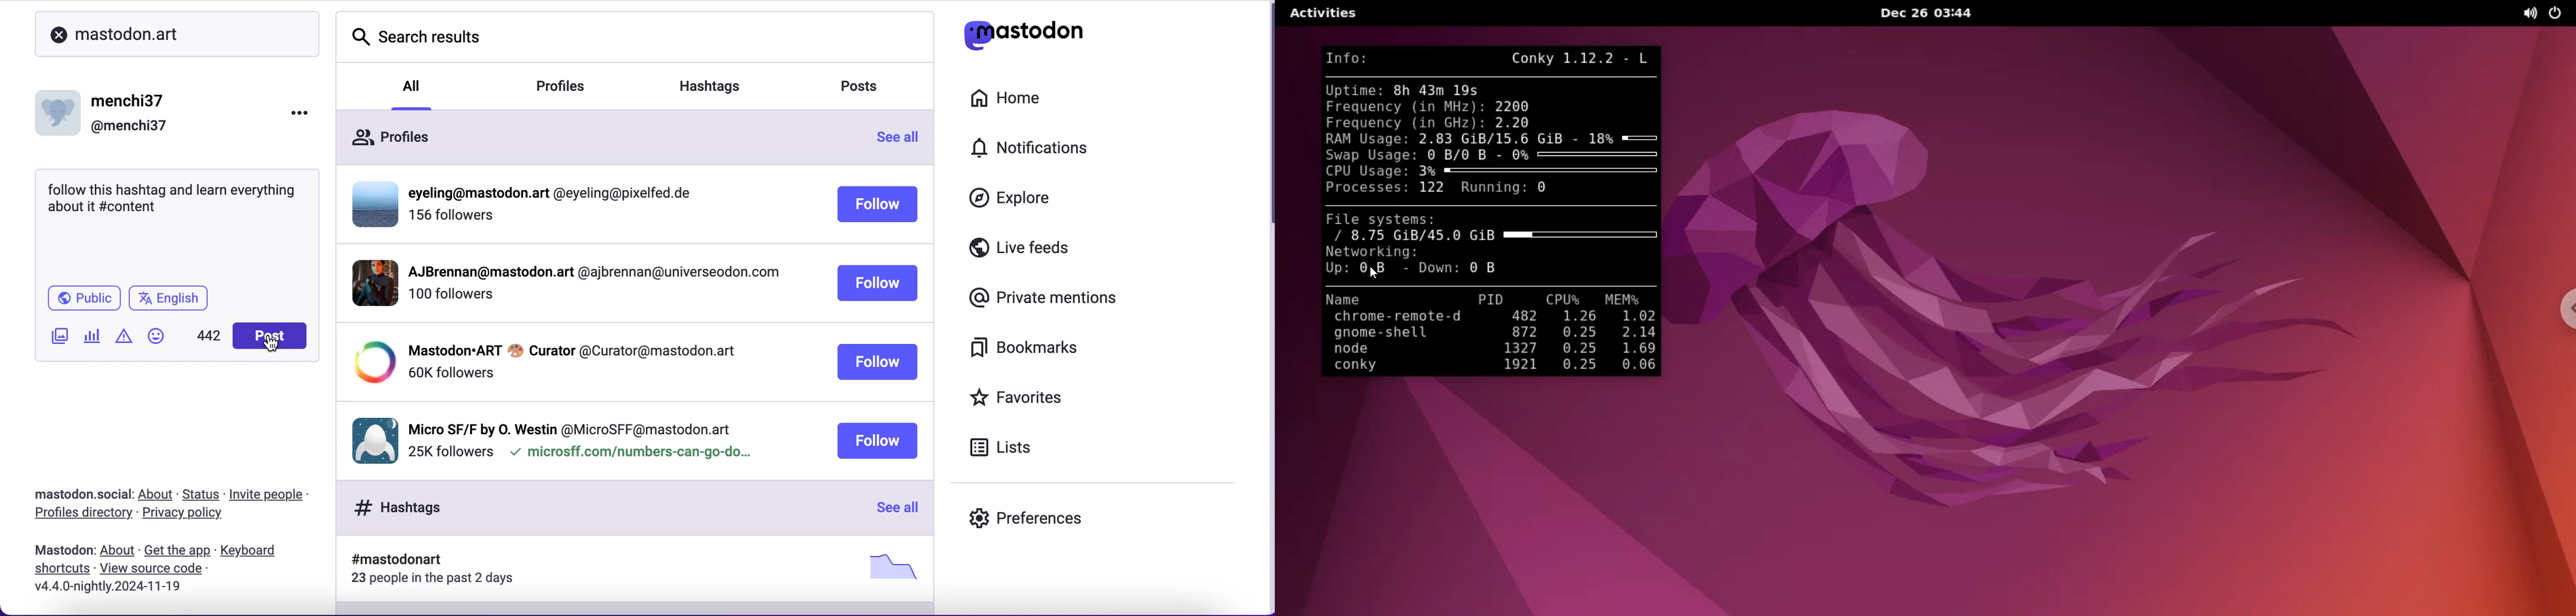  I want to click on add warnings, so click(123, 339).